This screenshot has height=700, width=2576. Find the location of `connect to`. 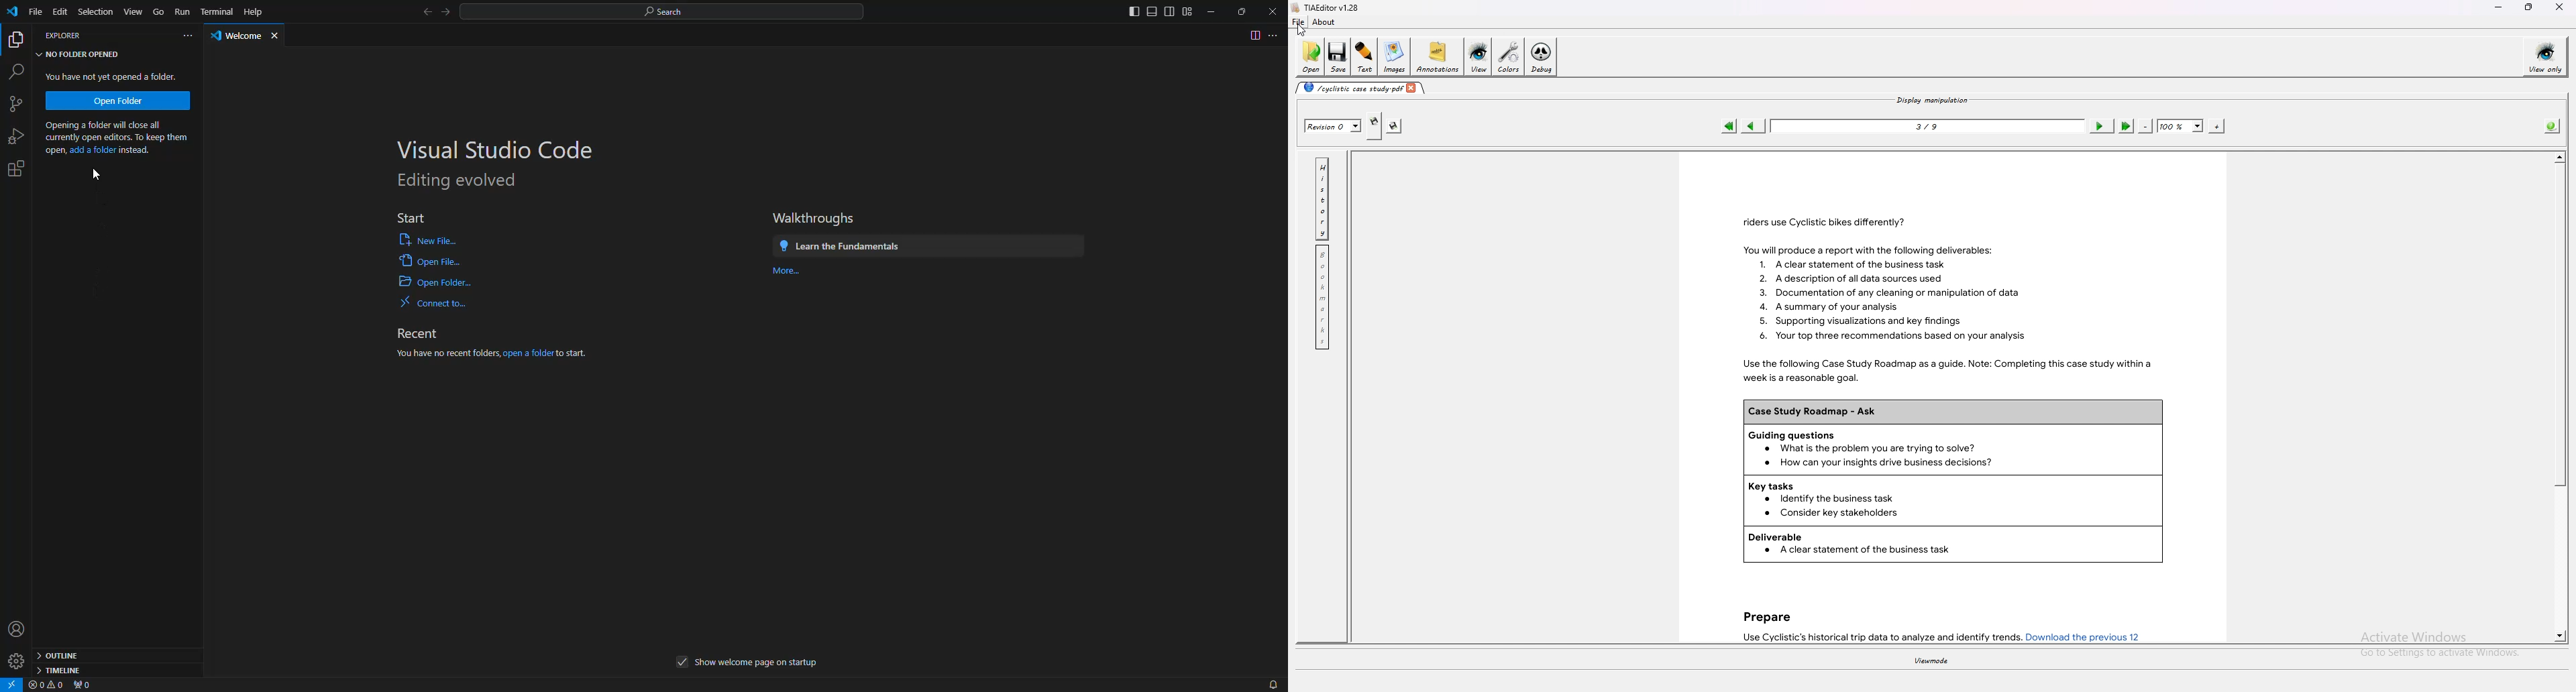

connect to is located at coordinates (436, 303).